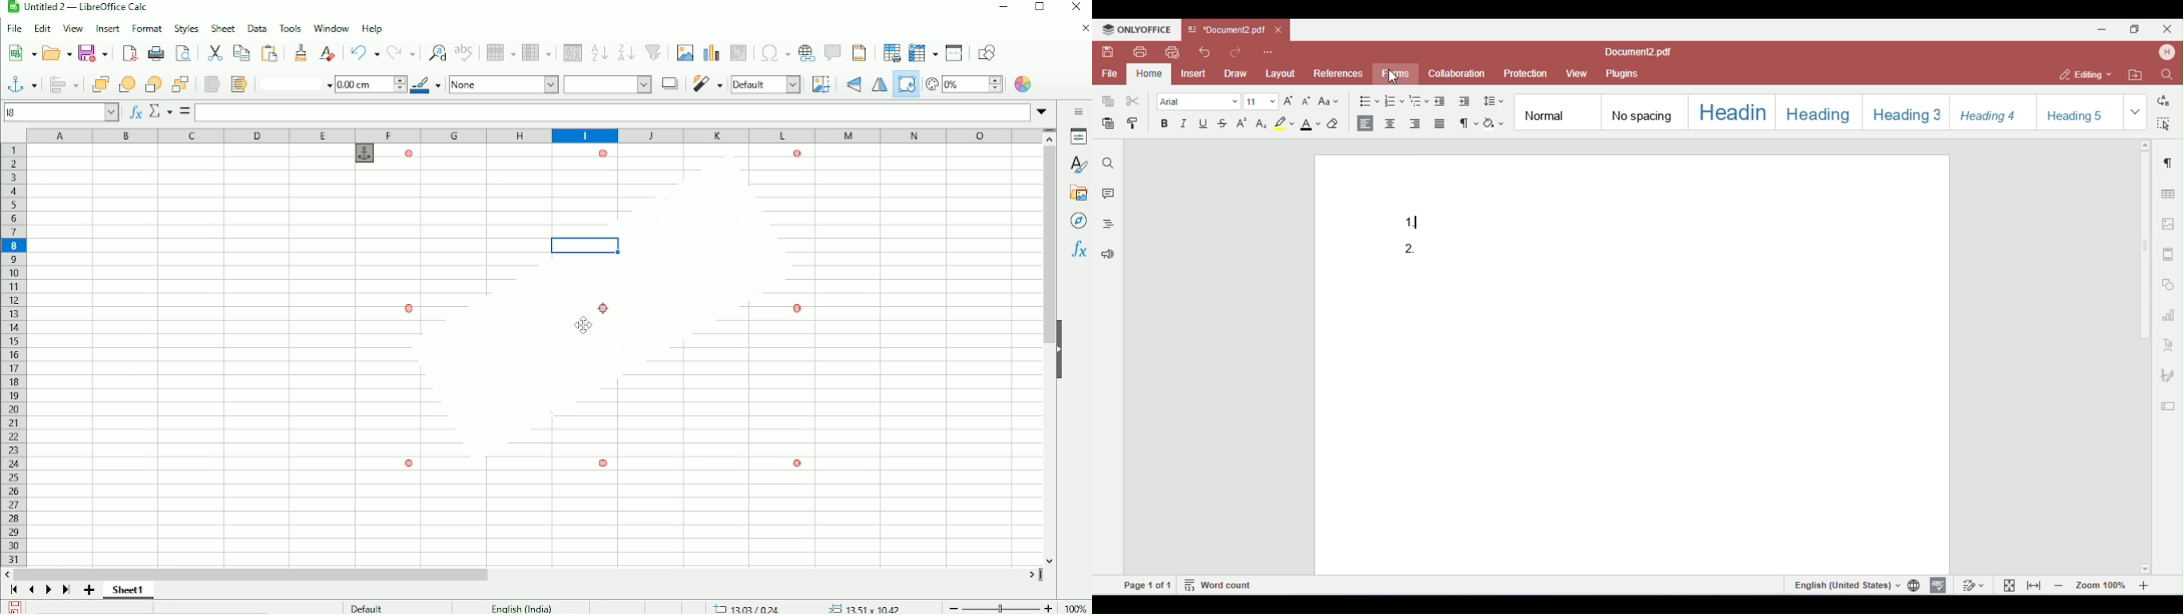 The height and width of the screenshot is (616, 2184). I want to click on To foreground, so click(212, 84).